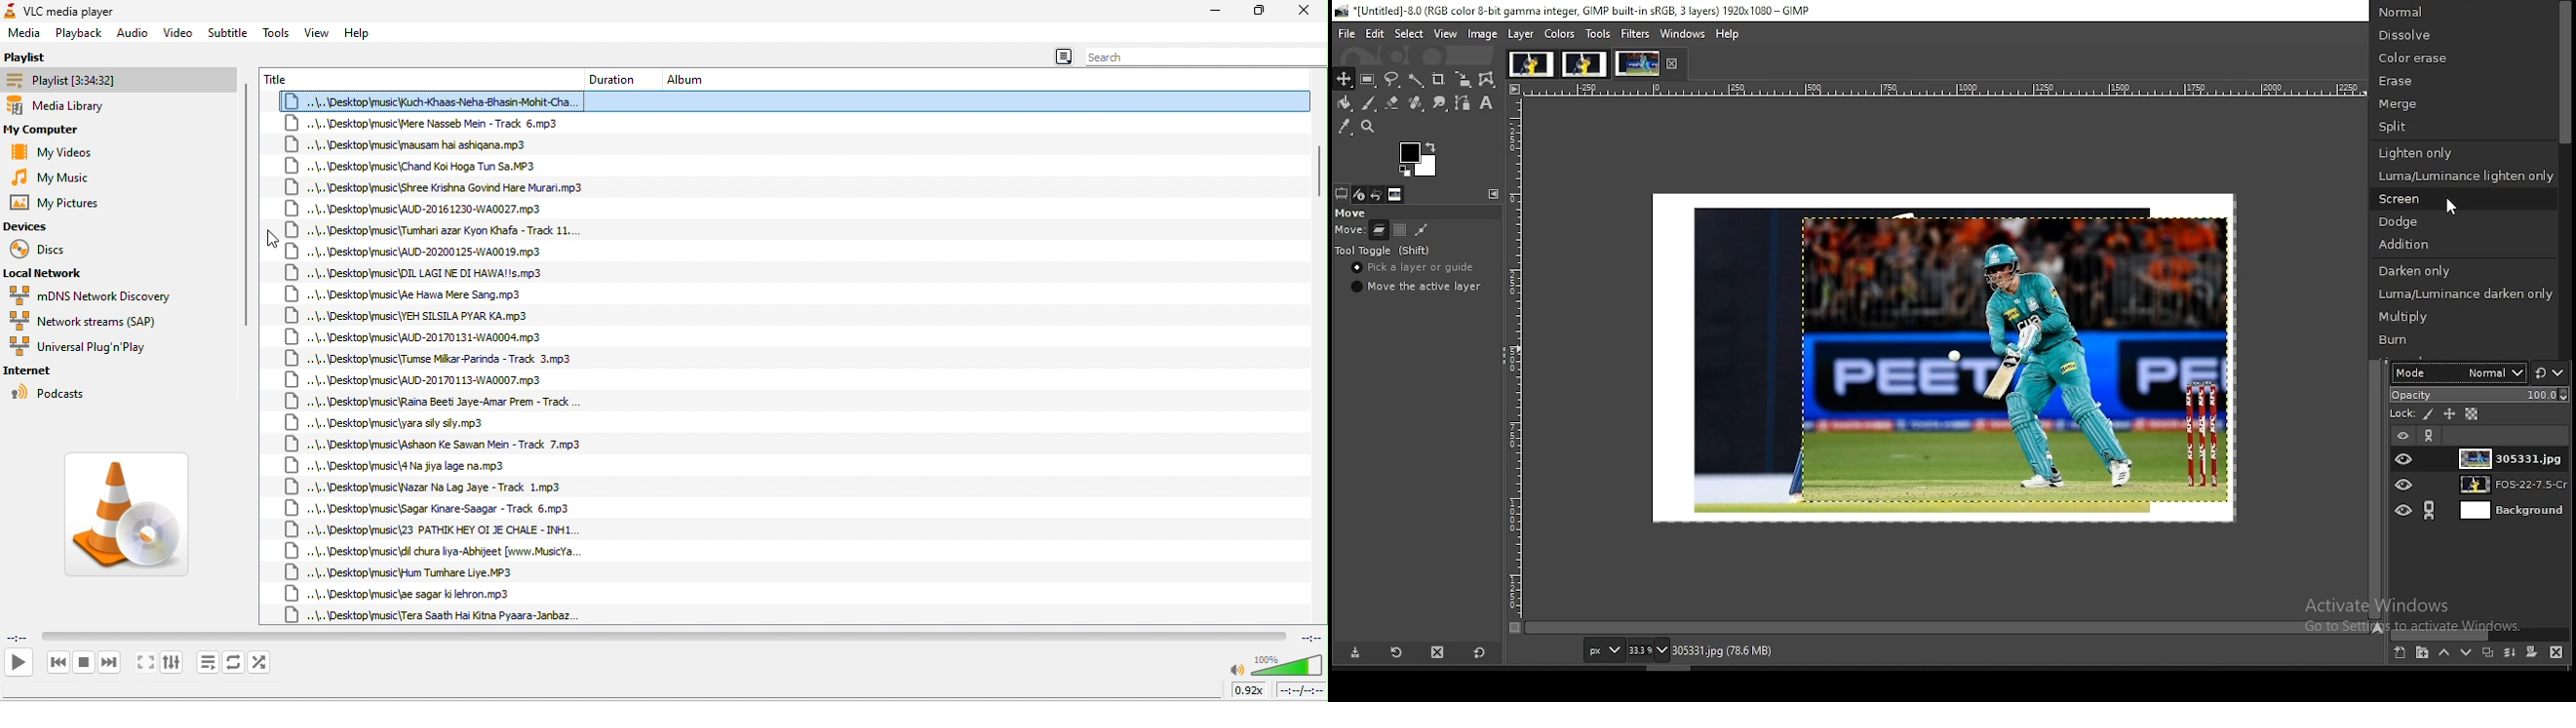 This screenshot has width=2576, height=728. Describe the element at coordinates (1358, 193) in the screenshot. I see `device status` at that location.